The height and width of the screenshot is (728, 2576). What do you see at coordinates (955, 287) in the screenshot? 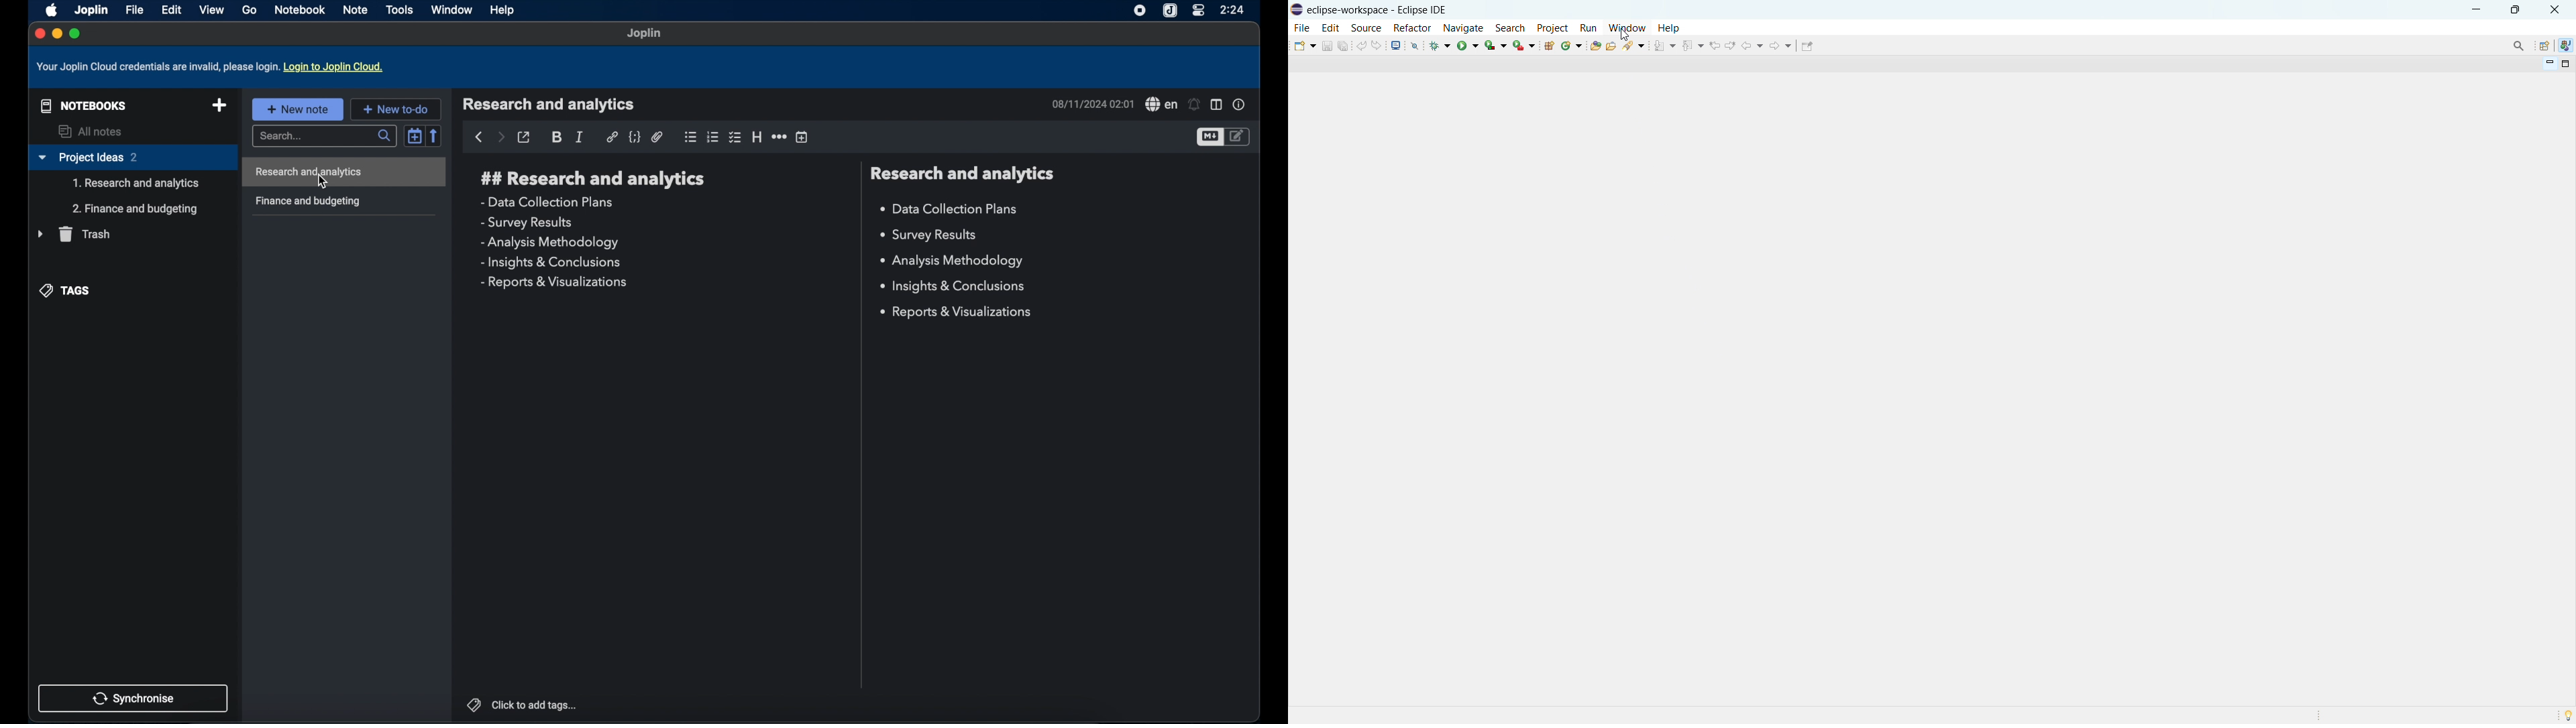
I see `insights and conclusions` at bounding box center [955, 287].